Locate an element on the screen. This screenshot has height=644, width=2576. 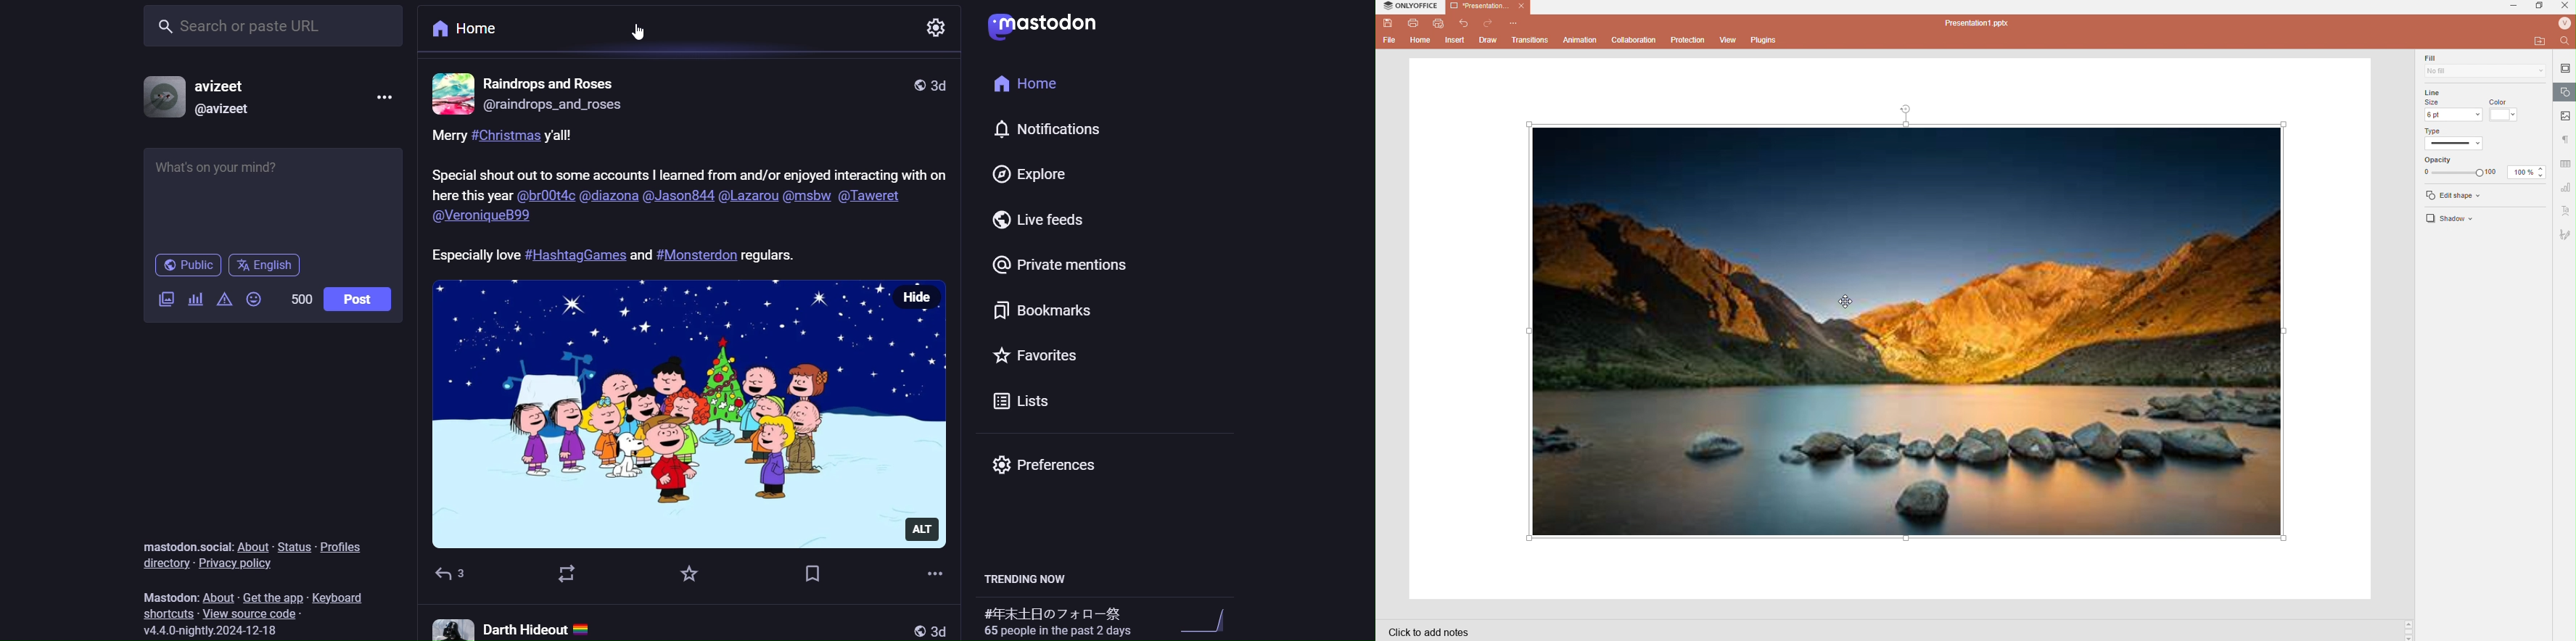
Numbers settings is located at coordinates (2567, 187).